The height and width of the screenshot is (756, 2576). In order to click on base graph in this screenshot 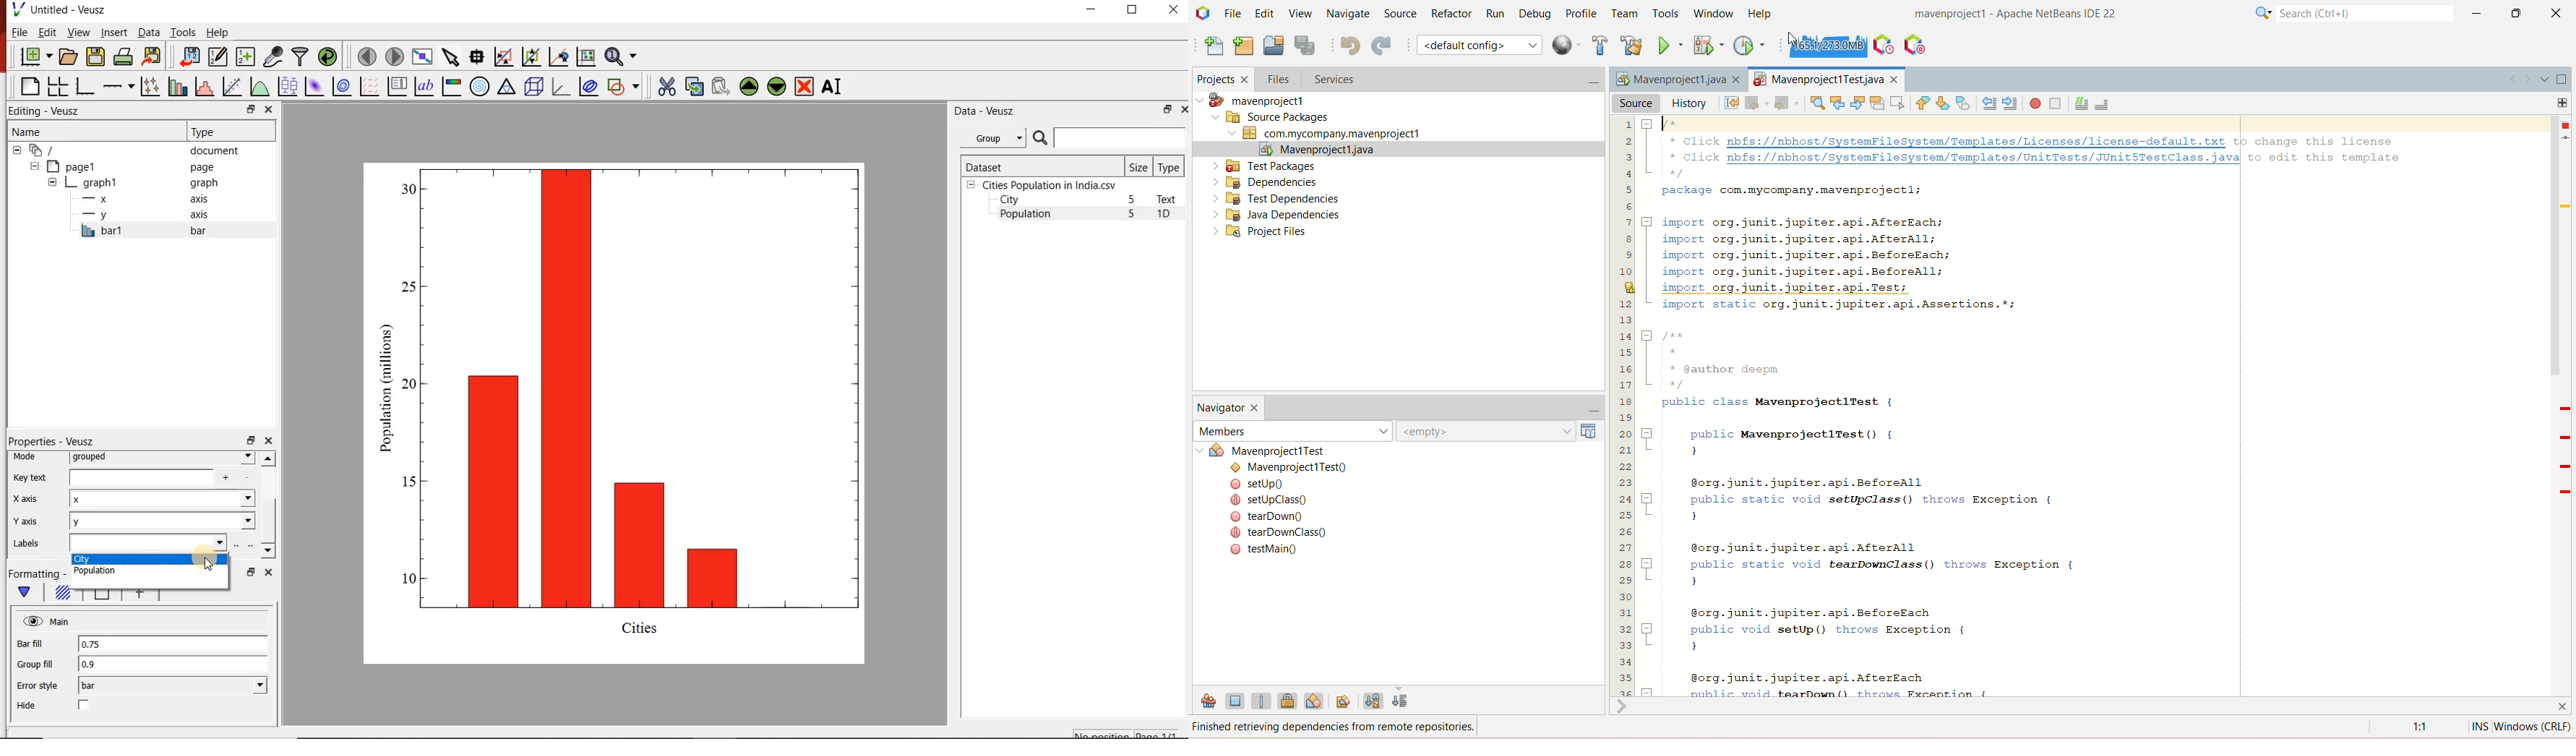, I will do `click(83, 86)`.